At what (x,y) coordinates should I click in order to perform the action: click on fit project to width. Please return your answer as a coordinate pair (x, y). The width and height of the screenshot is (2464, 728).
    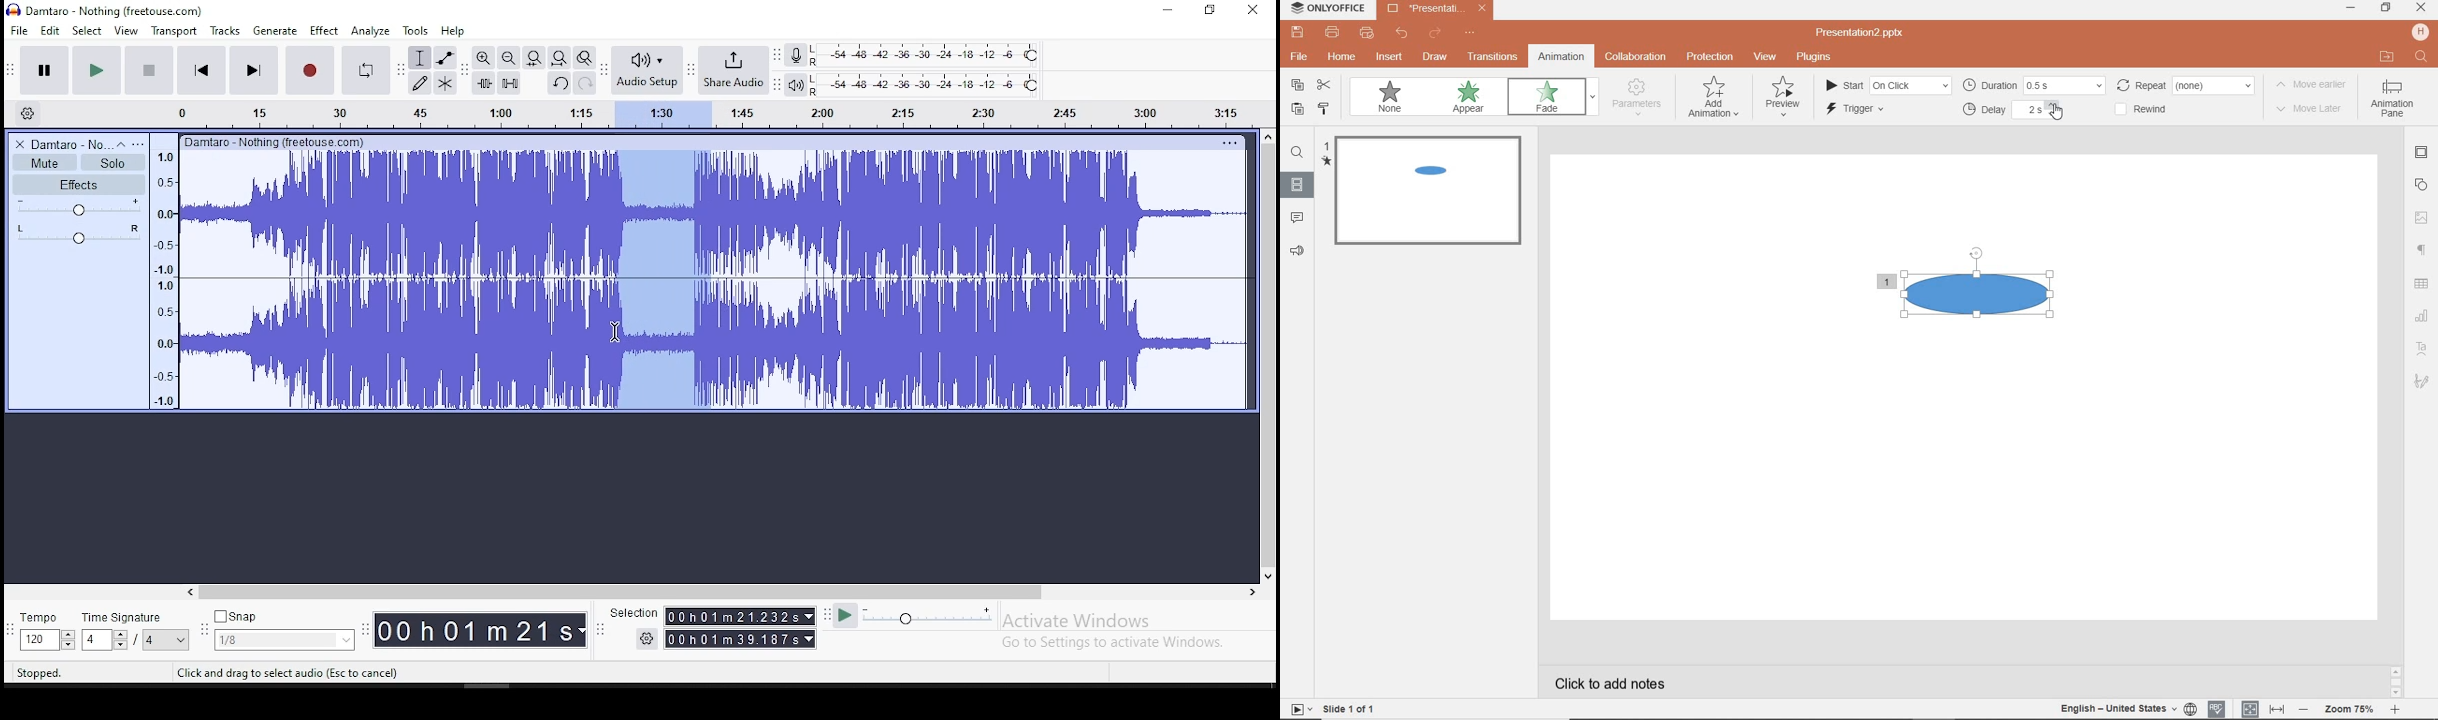
    Looking at the image, I should click on (559, 57).